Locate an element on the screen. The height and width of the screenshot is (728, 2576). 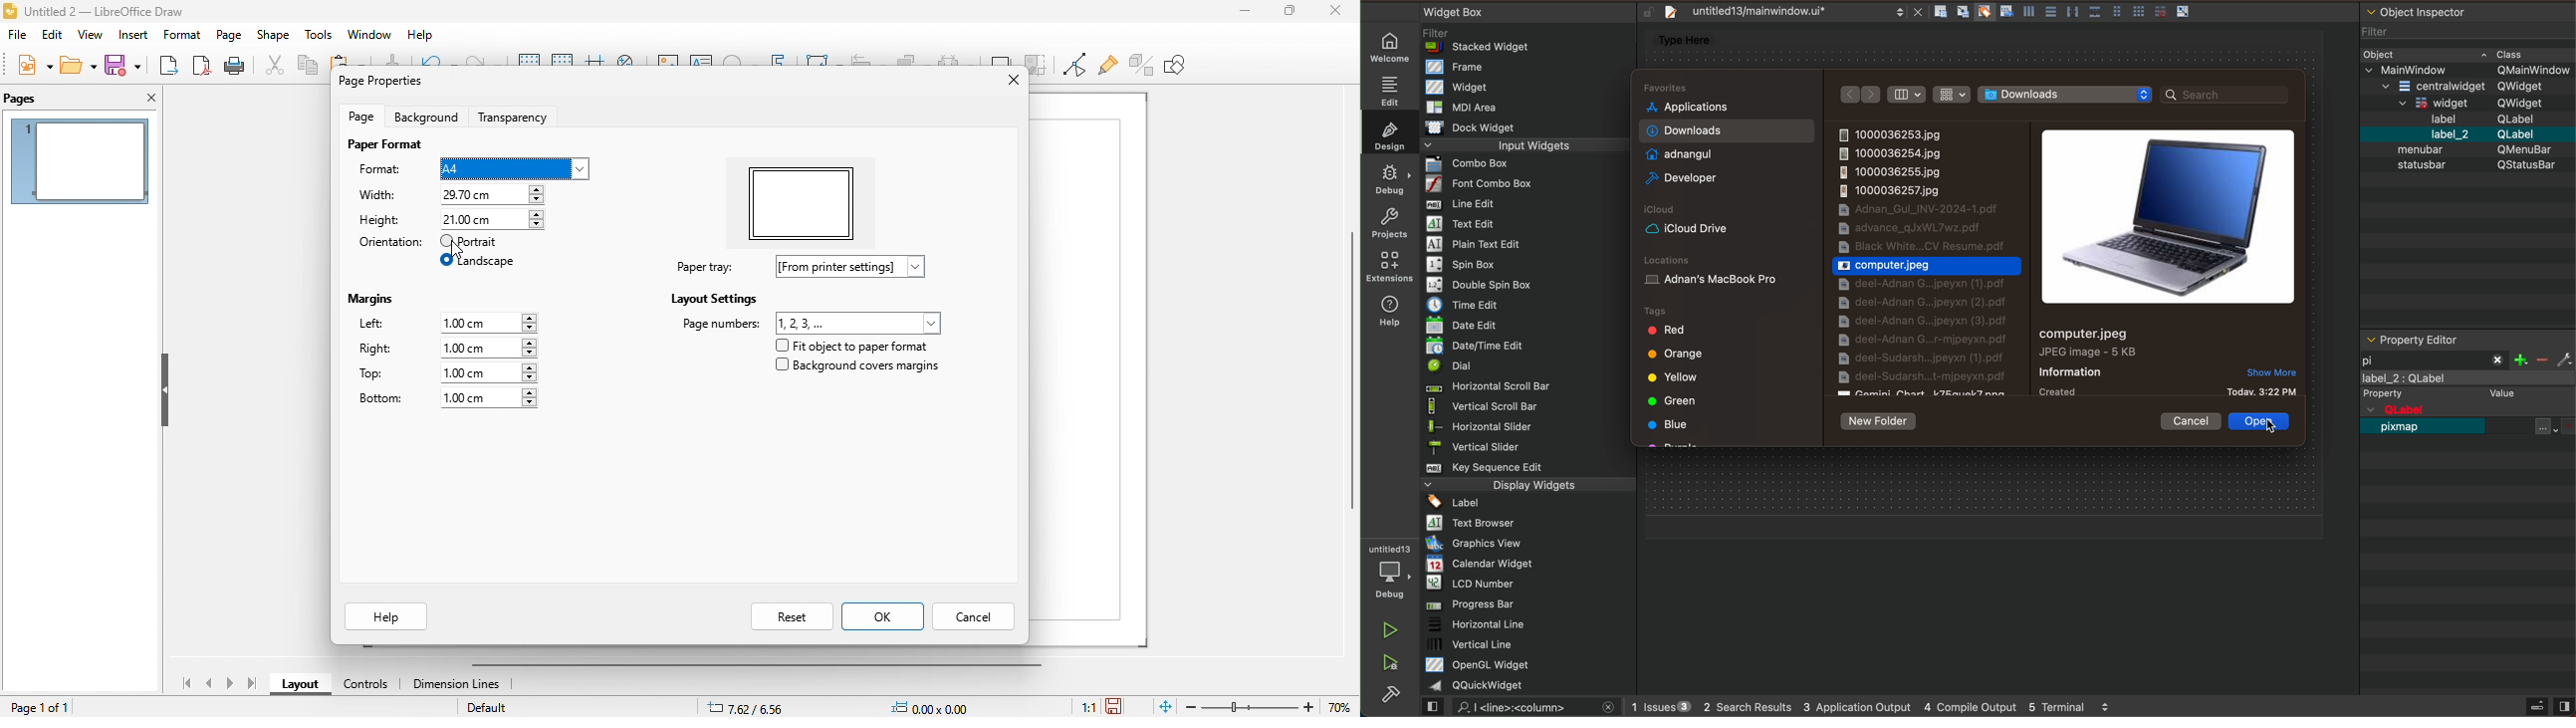
page is located at coordinates (360, 120).